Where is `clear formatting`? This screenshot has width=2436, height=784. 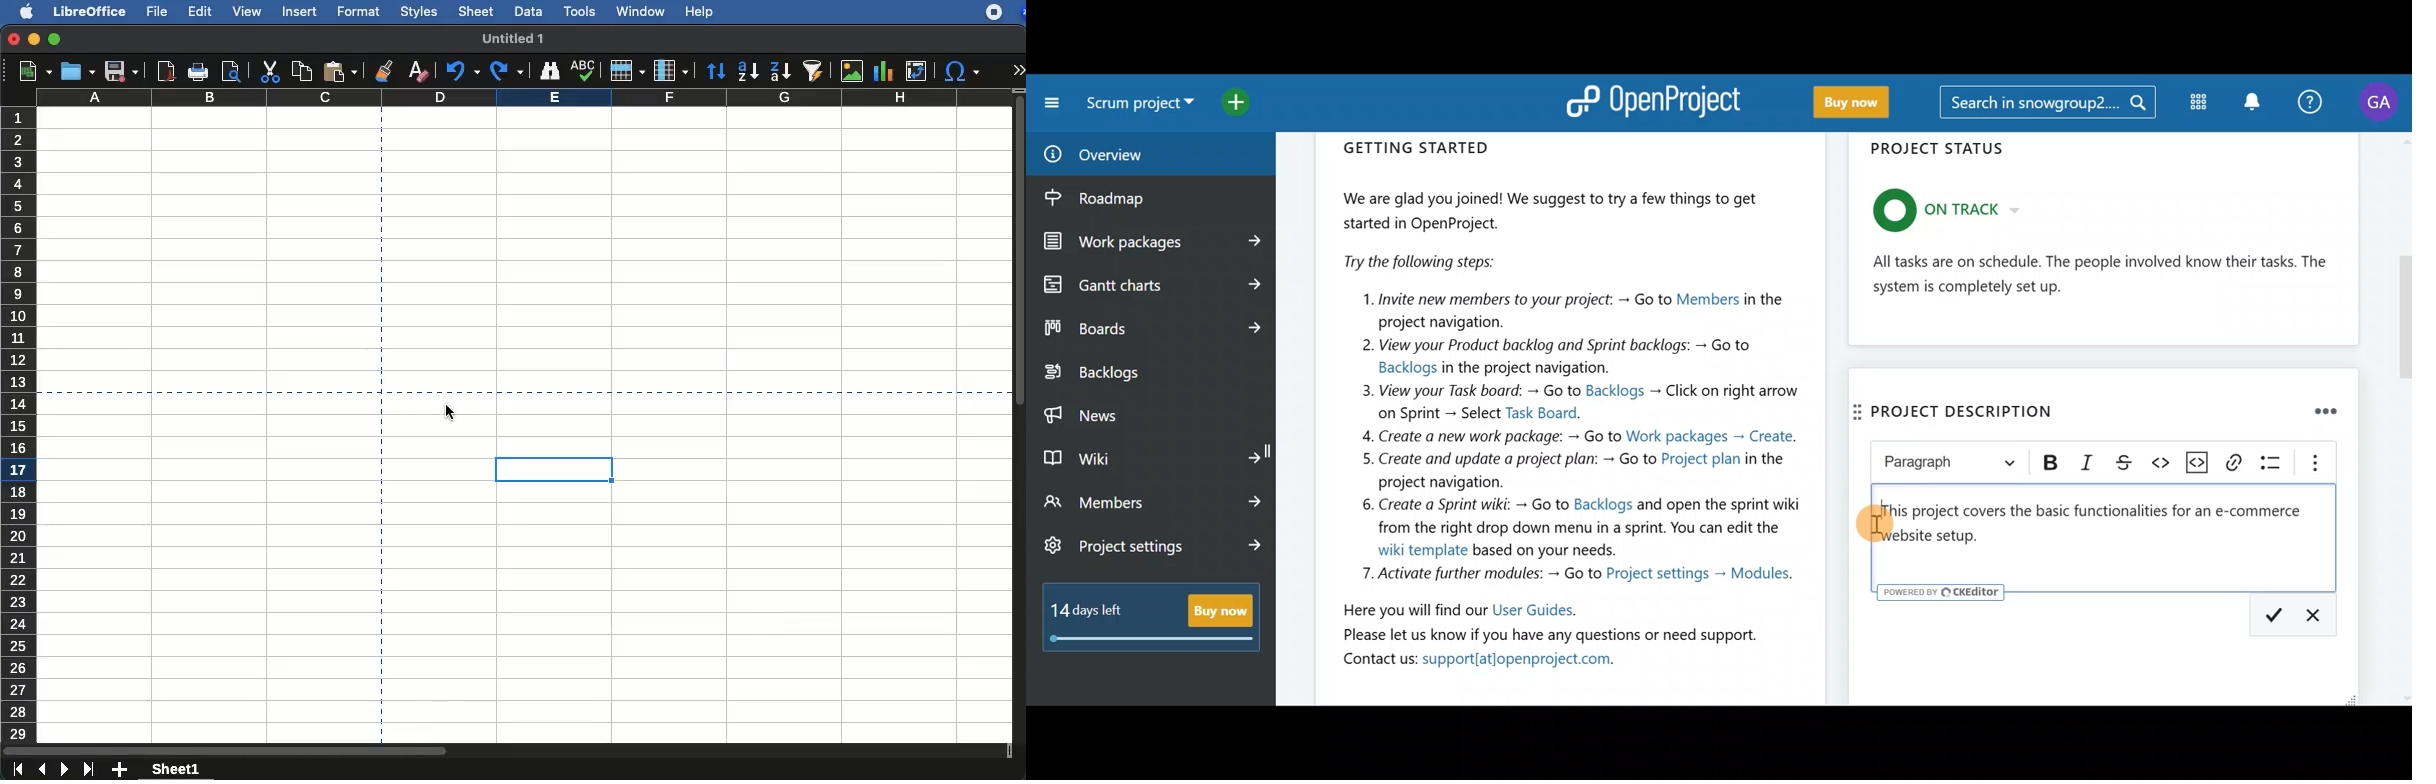
clear formatting is located at coordinates (417, 68).